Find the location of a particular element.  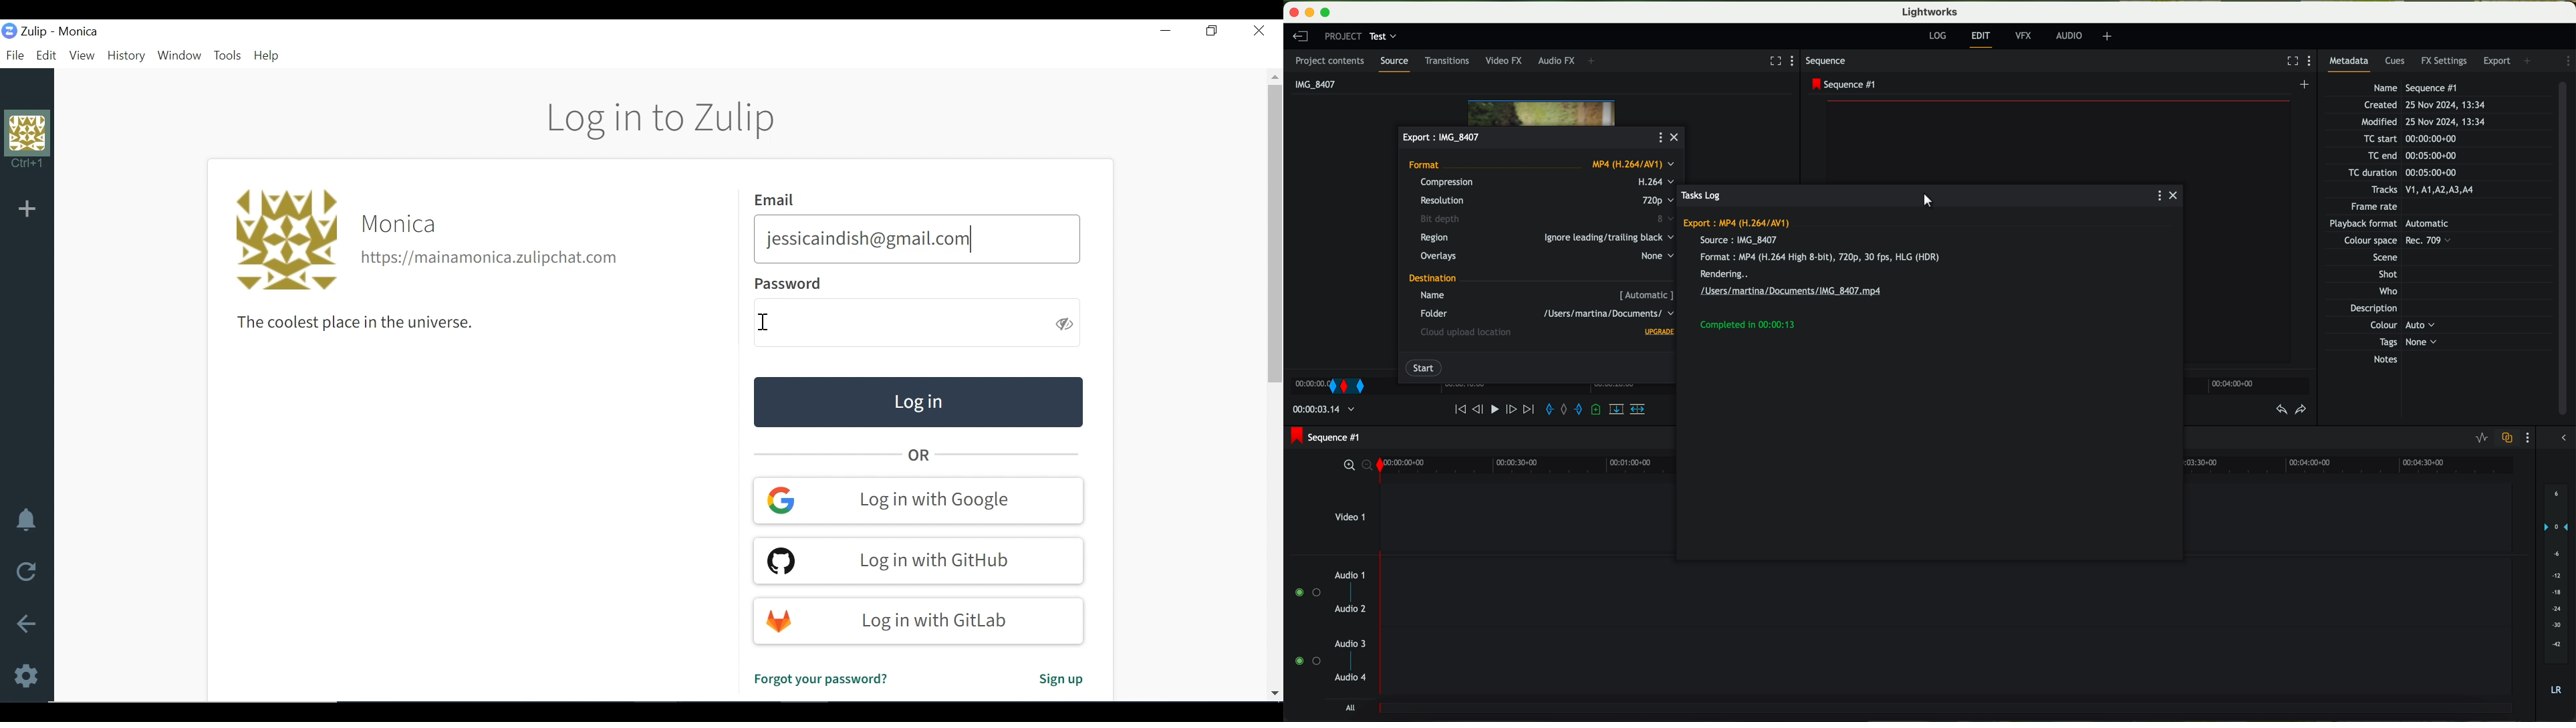

sequence #1 is located at coordinates (1844, 85).